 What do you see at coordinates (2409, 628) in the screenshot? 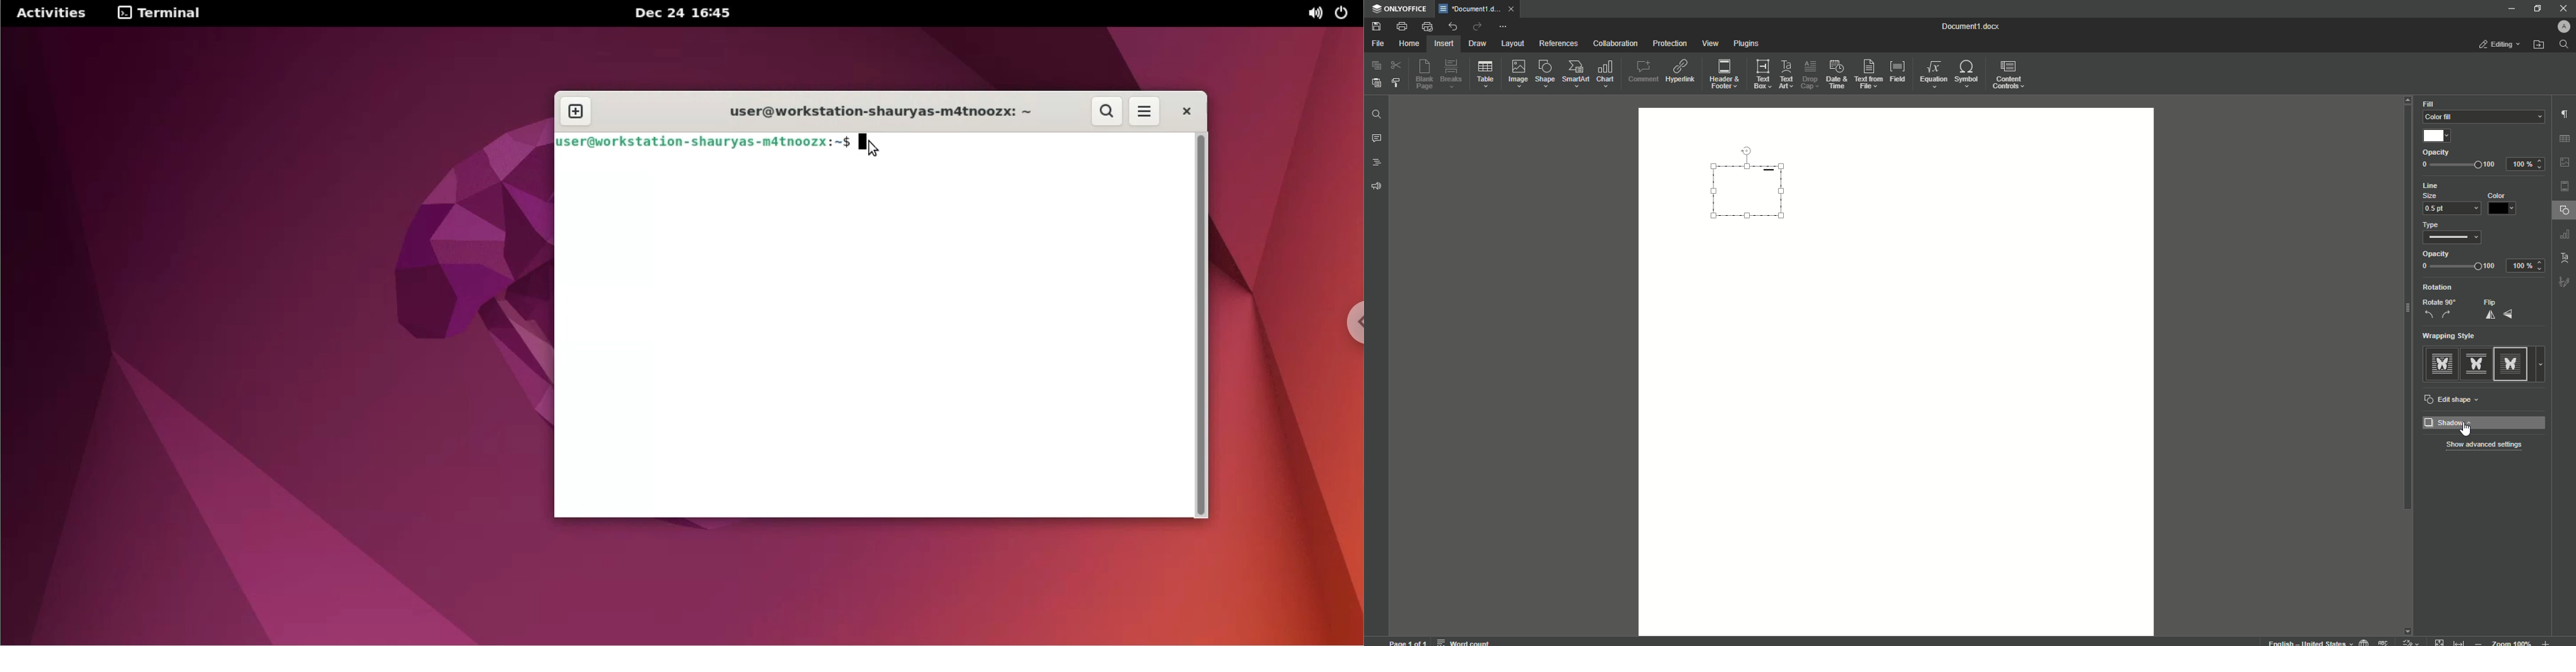
I see `scroll down` at bounding box center [2409, 628].